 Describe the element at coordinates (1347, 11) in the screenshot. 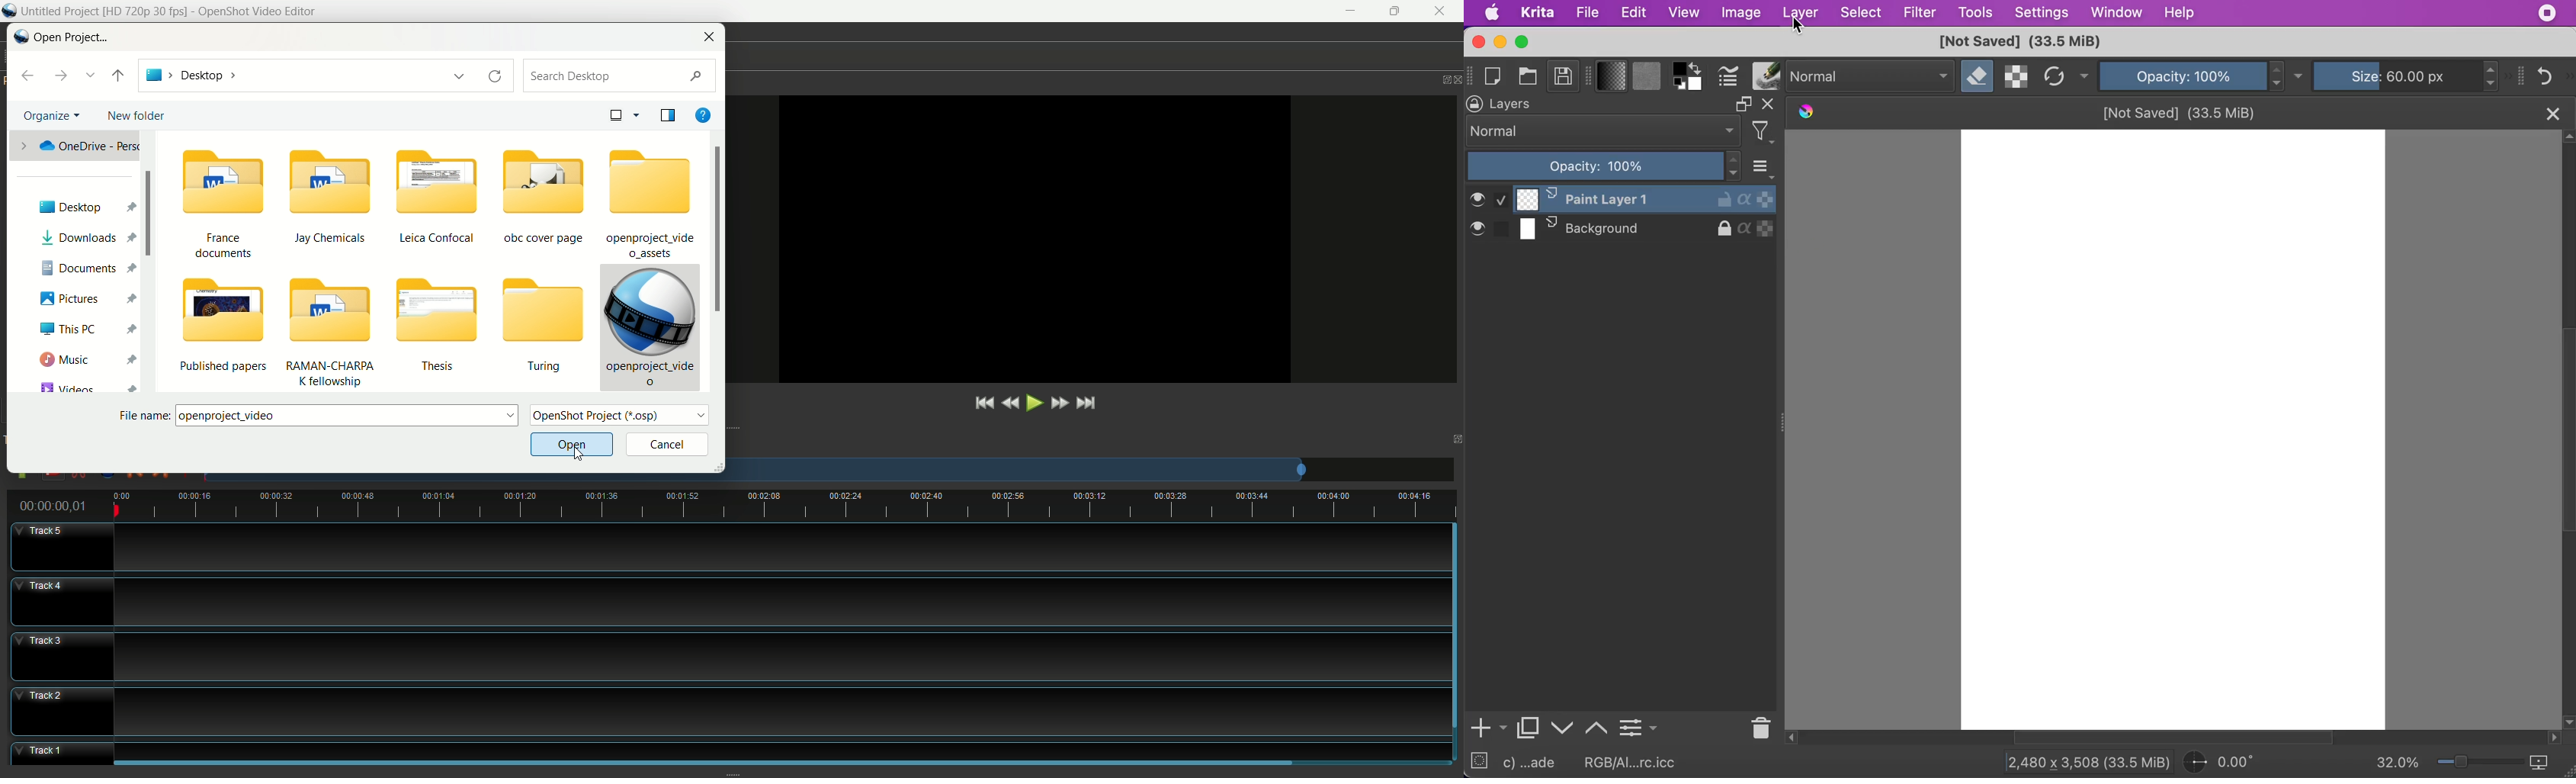

I see `minimize` at that location.